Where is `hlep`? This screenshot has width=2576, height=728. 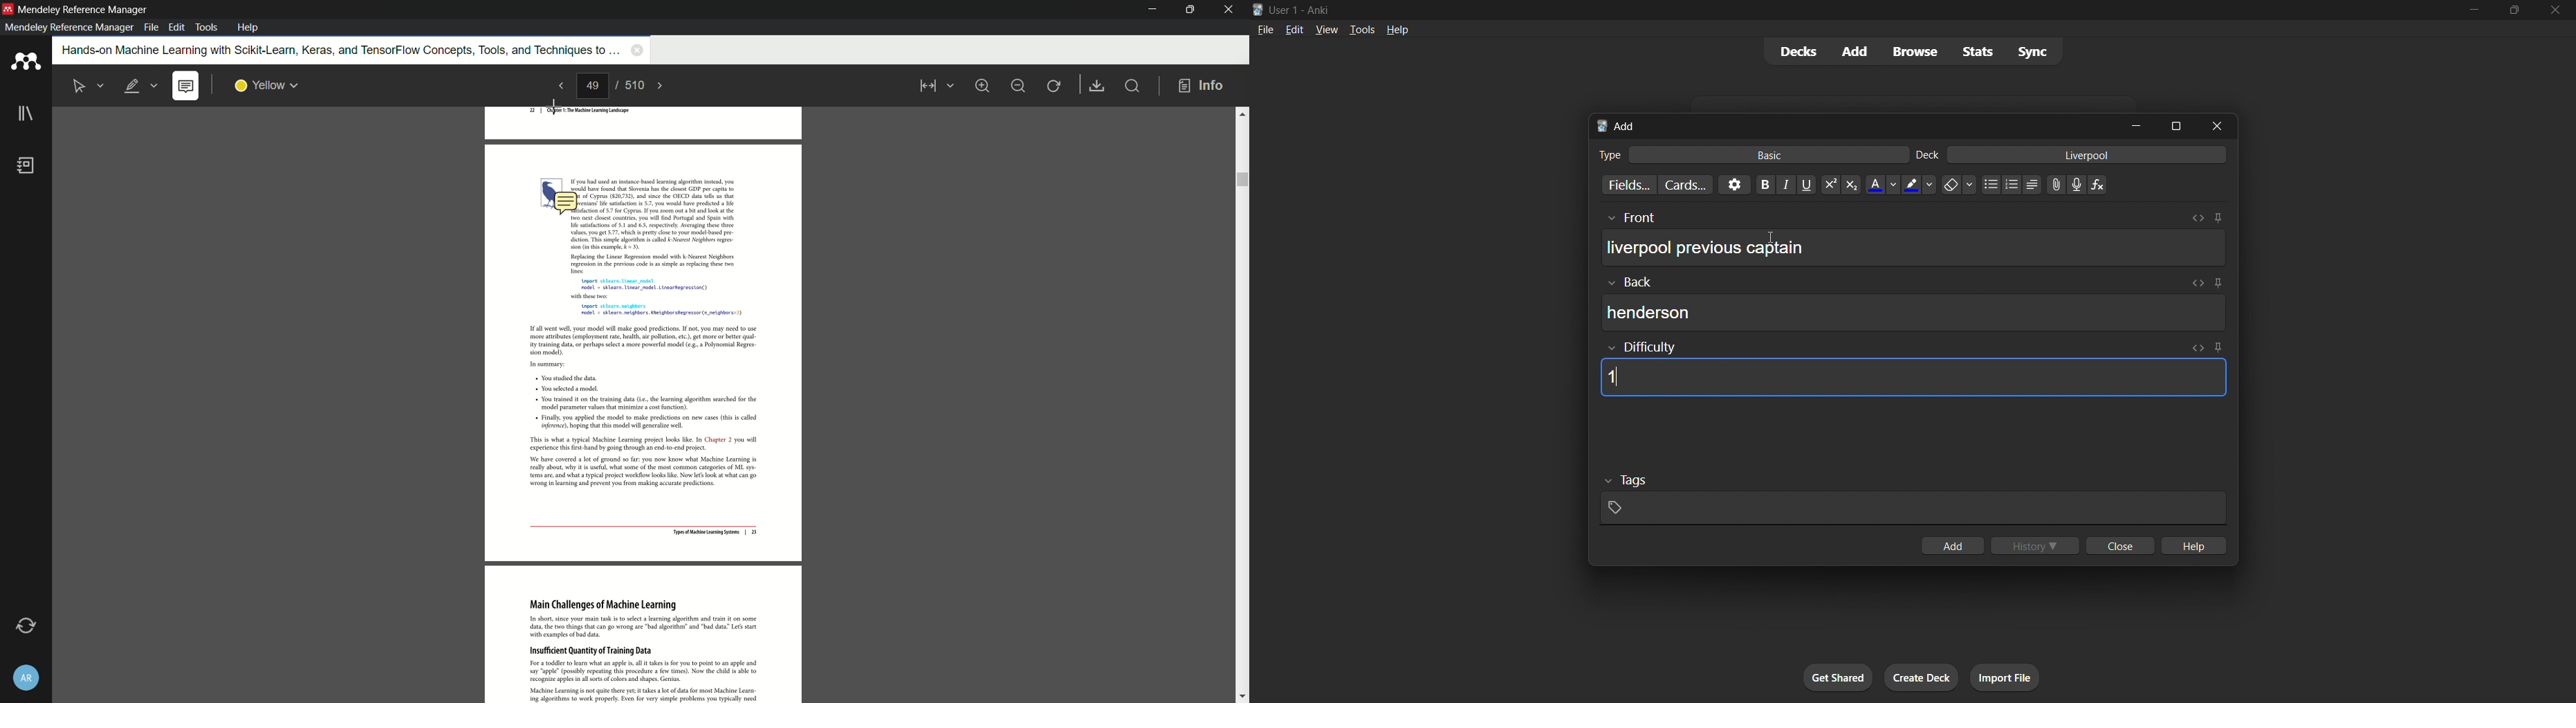 hlep is located at coordinates (2196, 547).